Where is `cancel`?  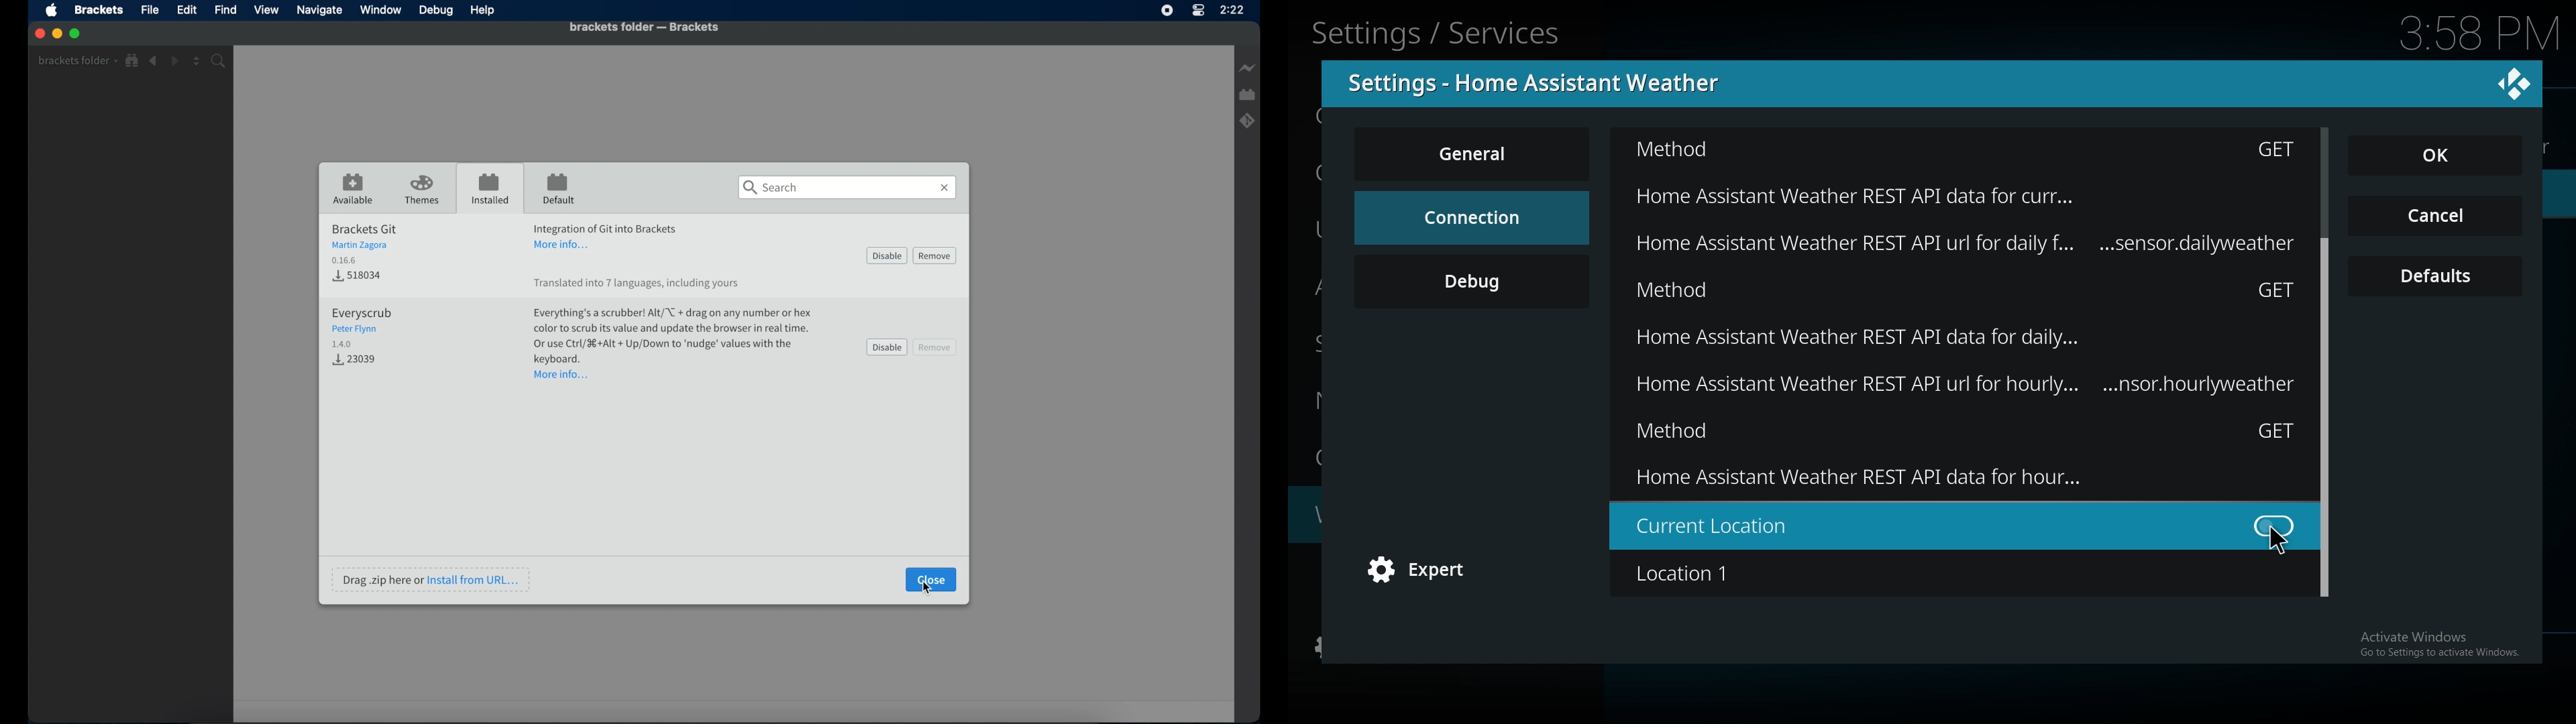
cancel is located at coordinates (2435, 217).